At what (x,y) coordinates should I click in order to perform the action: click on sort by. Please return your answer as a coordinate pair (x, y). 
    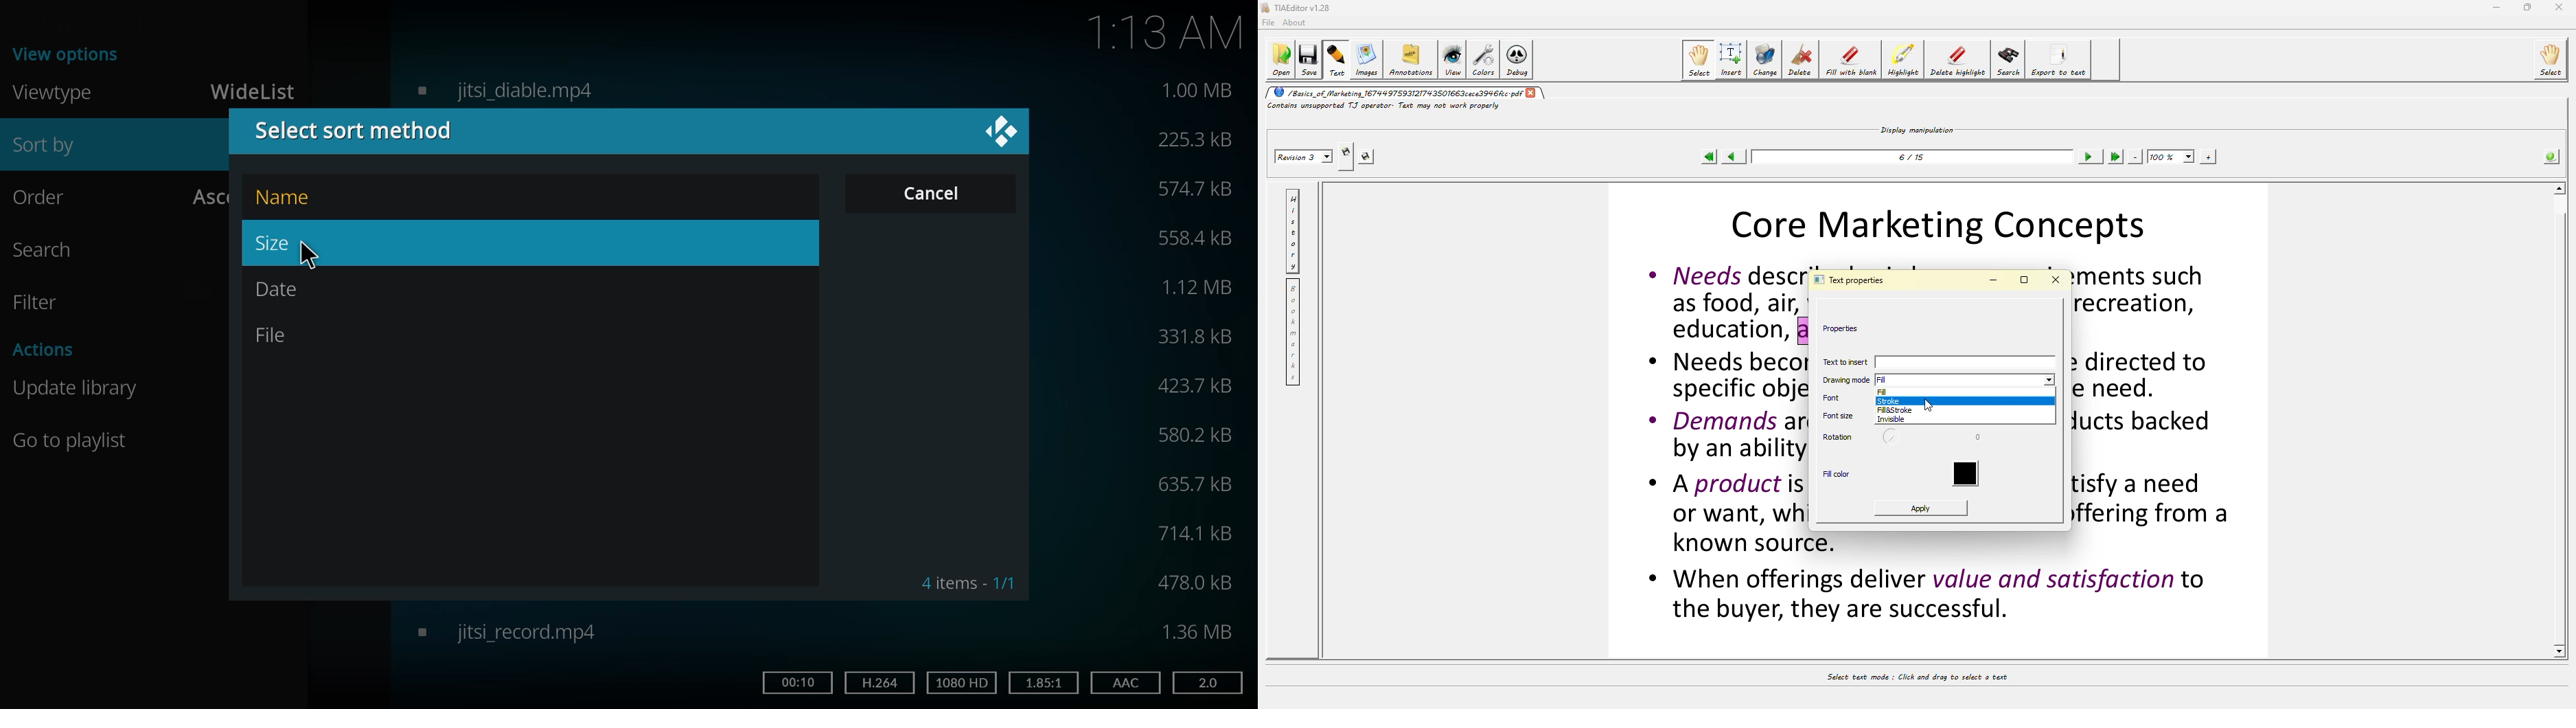
    Looking at the image, I should click on (55, 147).